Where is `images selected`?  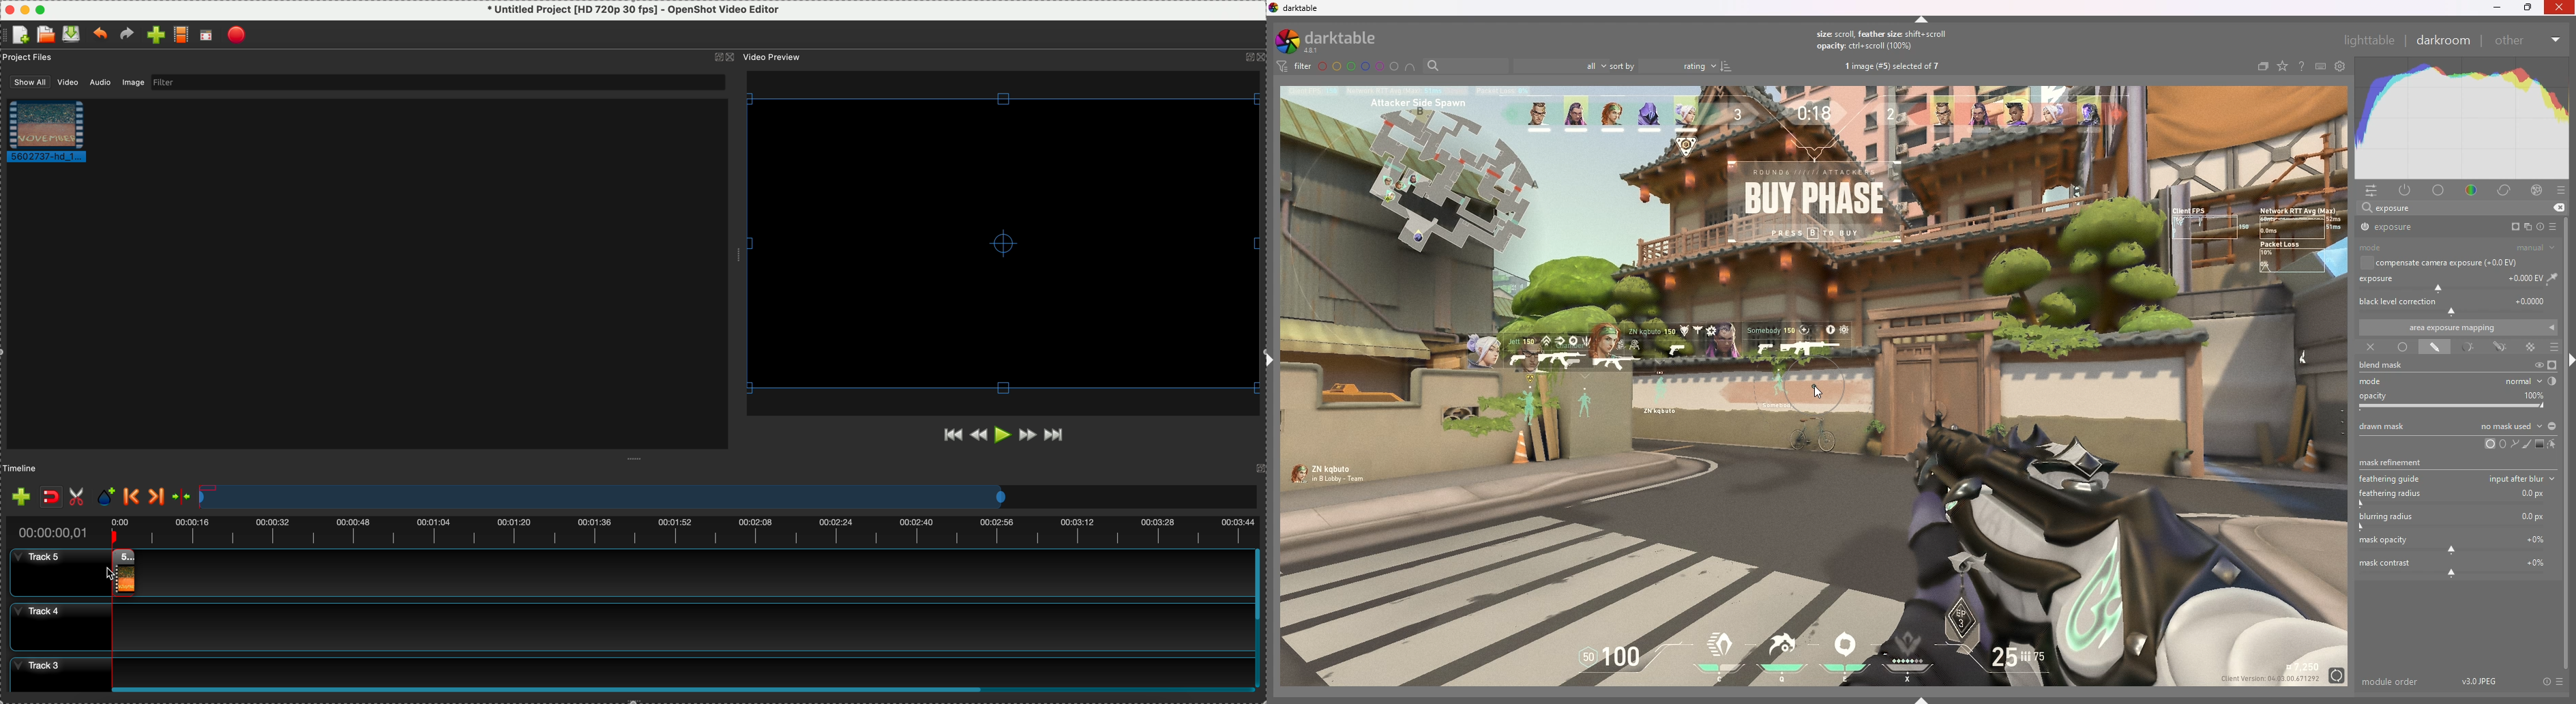
images selected is located at coordinates (1894, 67).